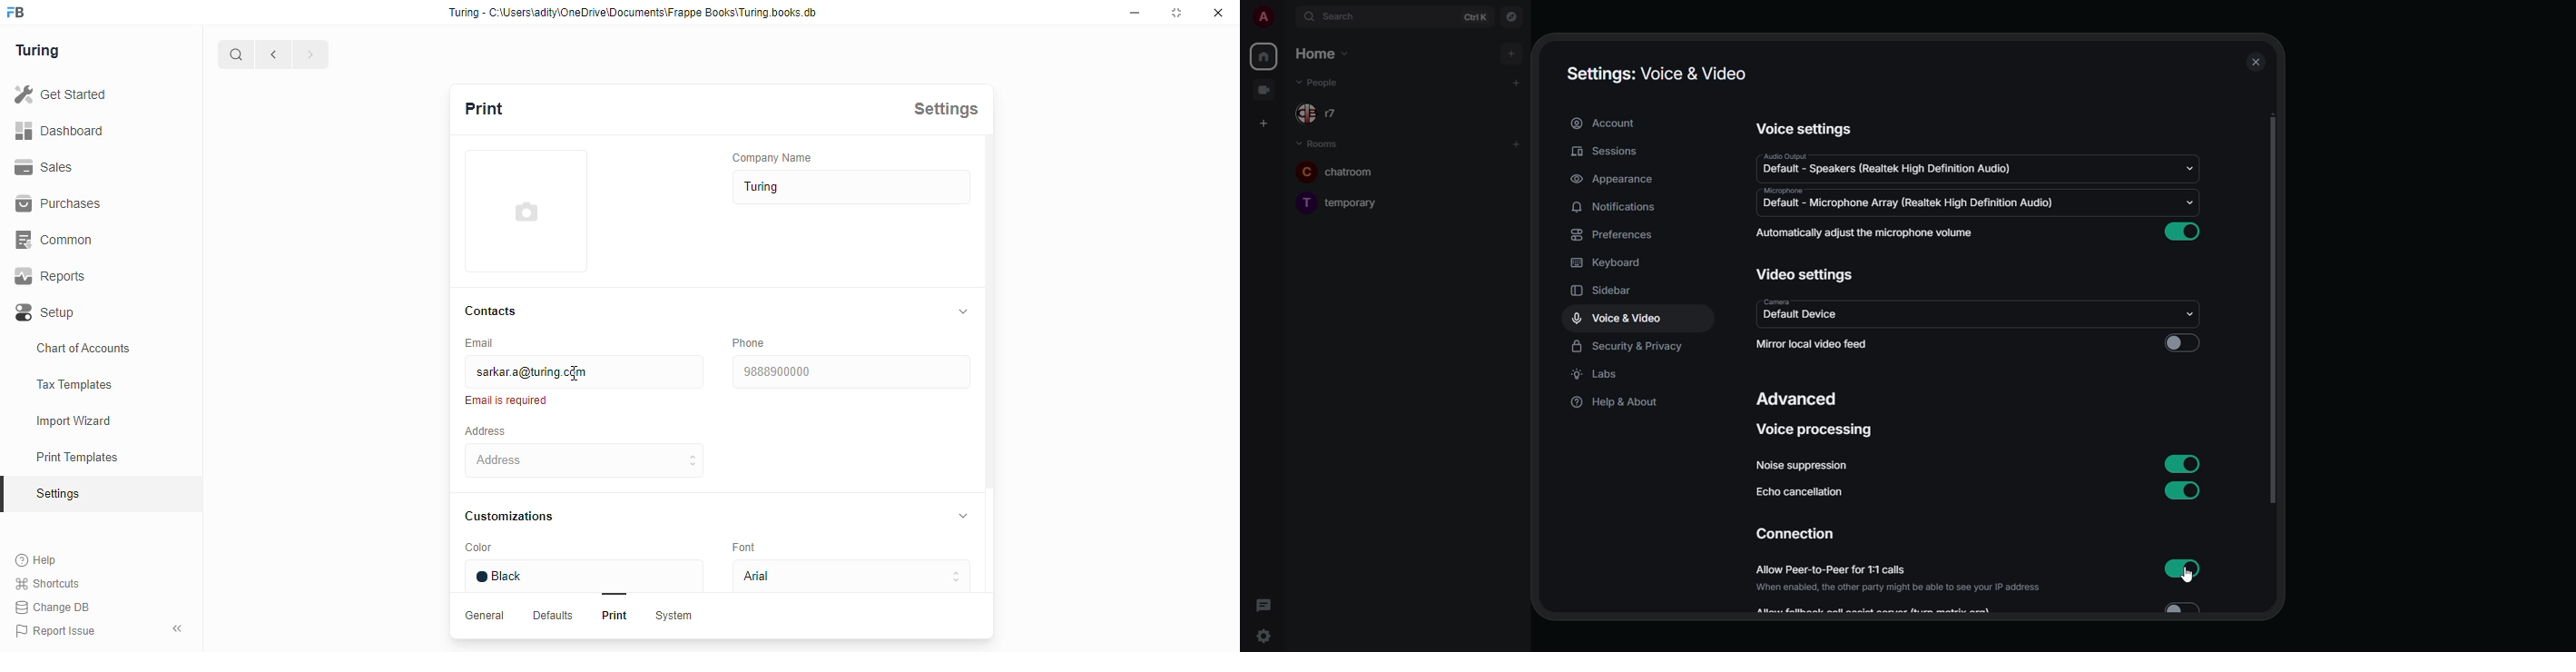 This screenshot has height=672, width=2576. I want to click on Defaults, so click(555, 617).